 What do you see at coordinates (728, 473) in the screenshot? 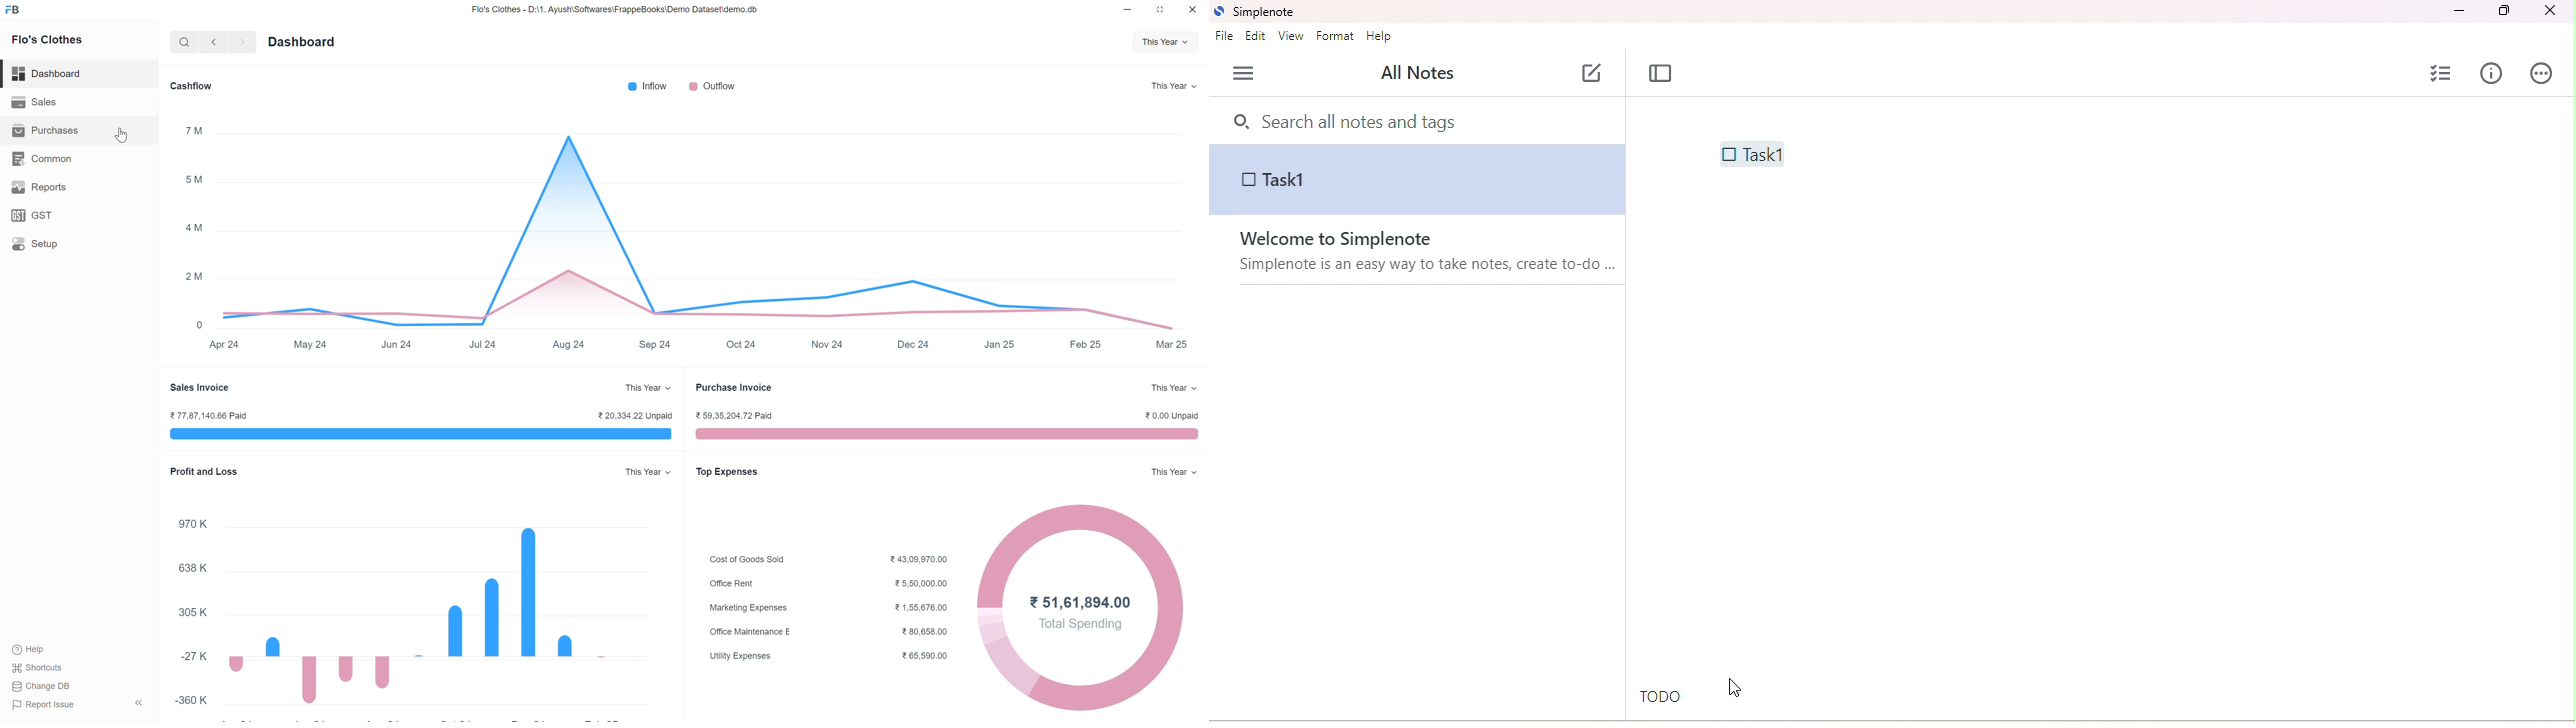
I see `Top Expenses` at bounding box center [728, 473].